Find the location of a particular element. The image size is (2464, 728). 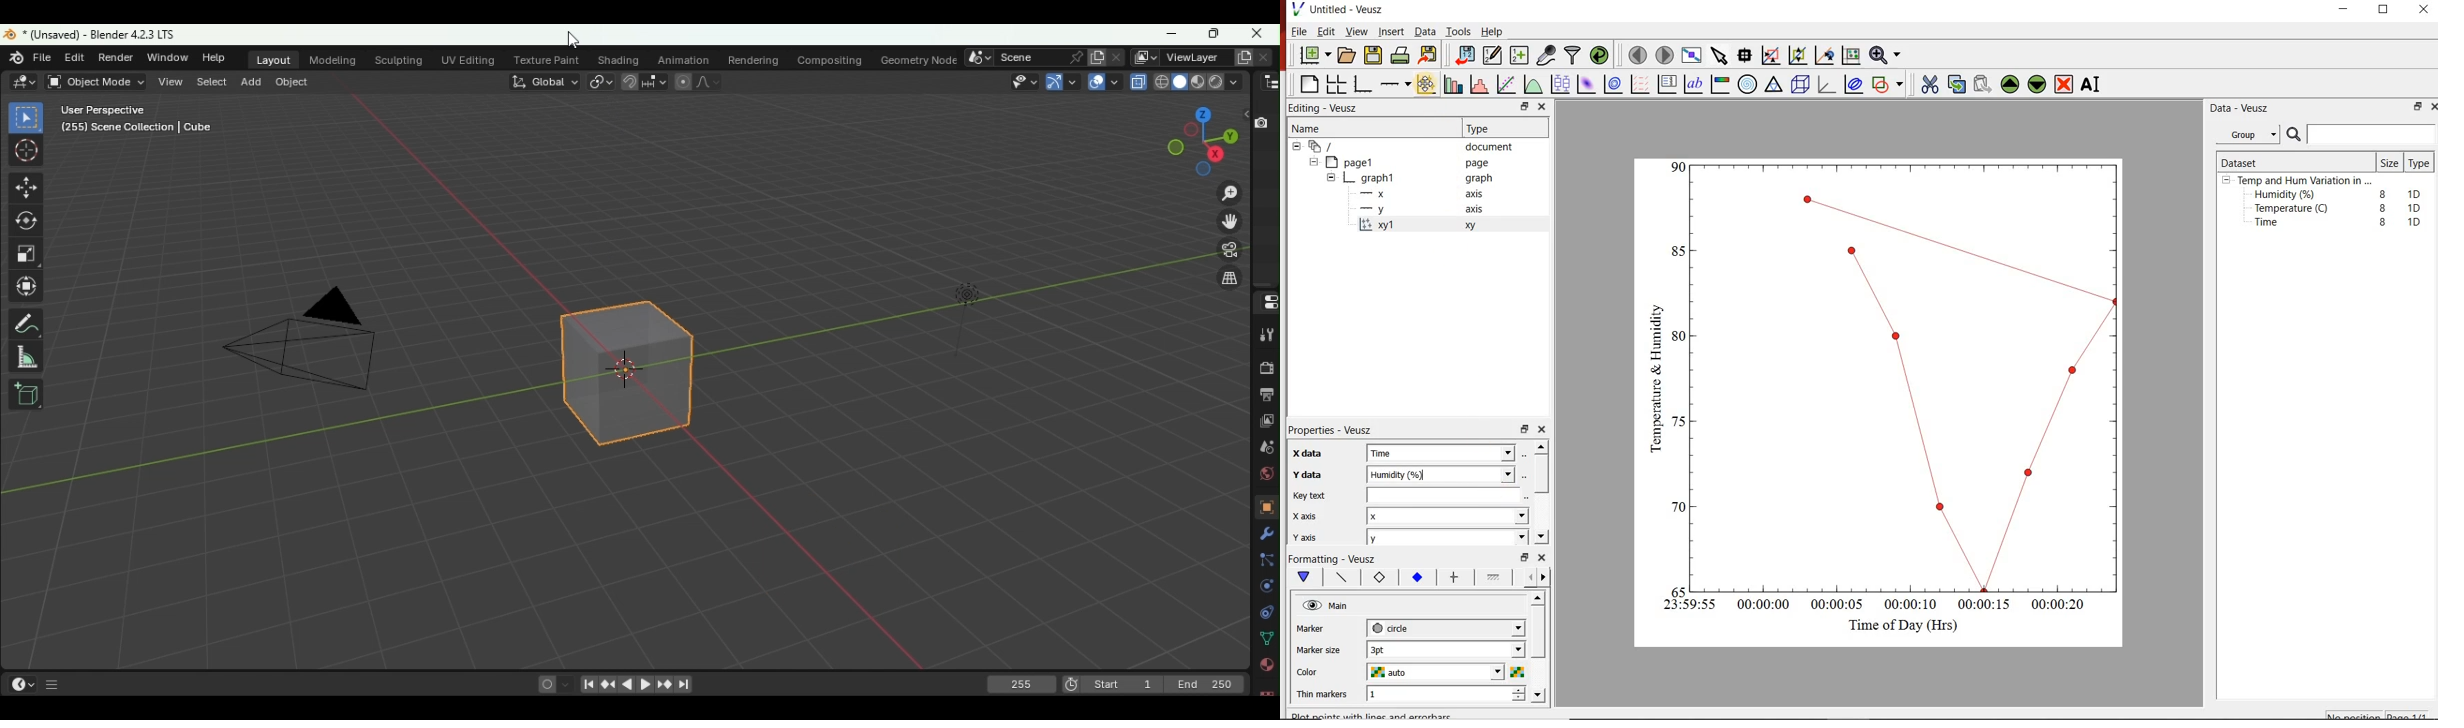

y data is located at coordinates (1310, 472).